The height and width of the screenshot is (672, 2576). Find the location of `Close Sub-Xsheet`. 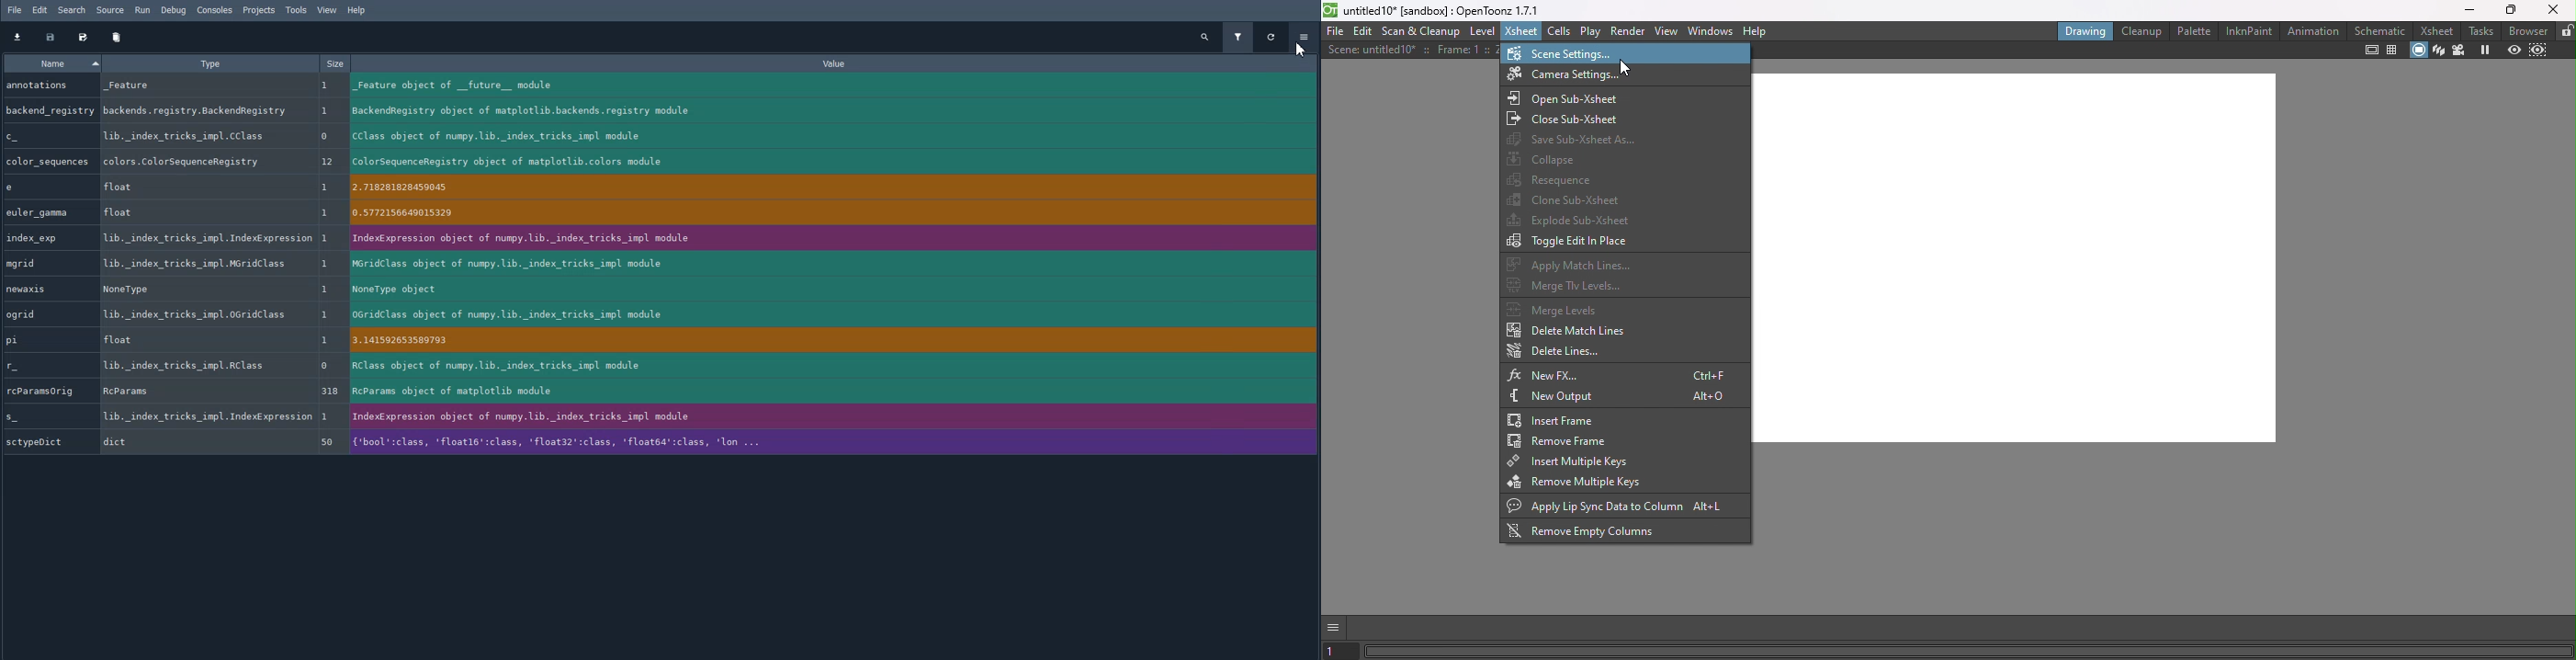

Close Sub-Xsheet is located at coordinates (1566, 117).